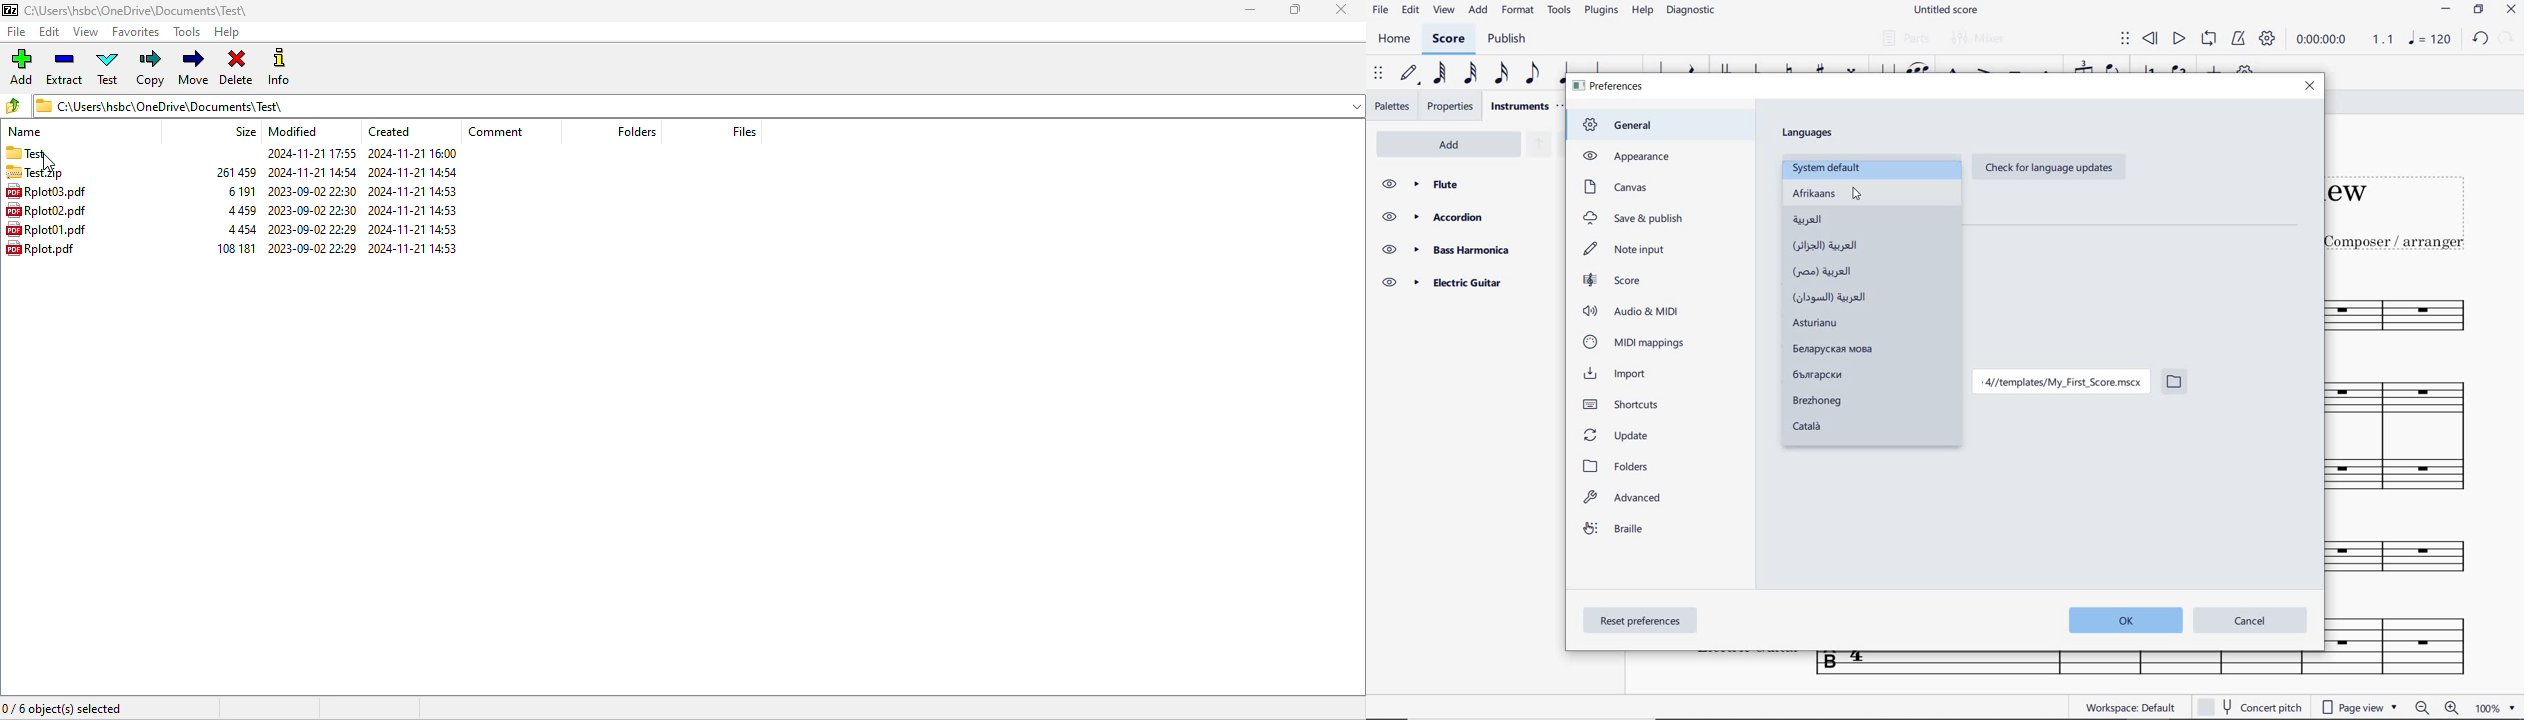 This screenshot has width=2548, height=728. What do you see at coordinates (1519, 11) in the screenshot?
I see `format` at bounding box center [1519, 11].